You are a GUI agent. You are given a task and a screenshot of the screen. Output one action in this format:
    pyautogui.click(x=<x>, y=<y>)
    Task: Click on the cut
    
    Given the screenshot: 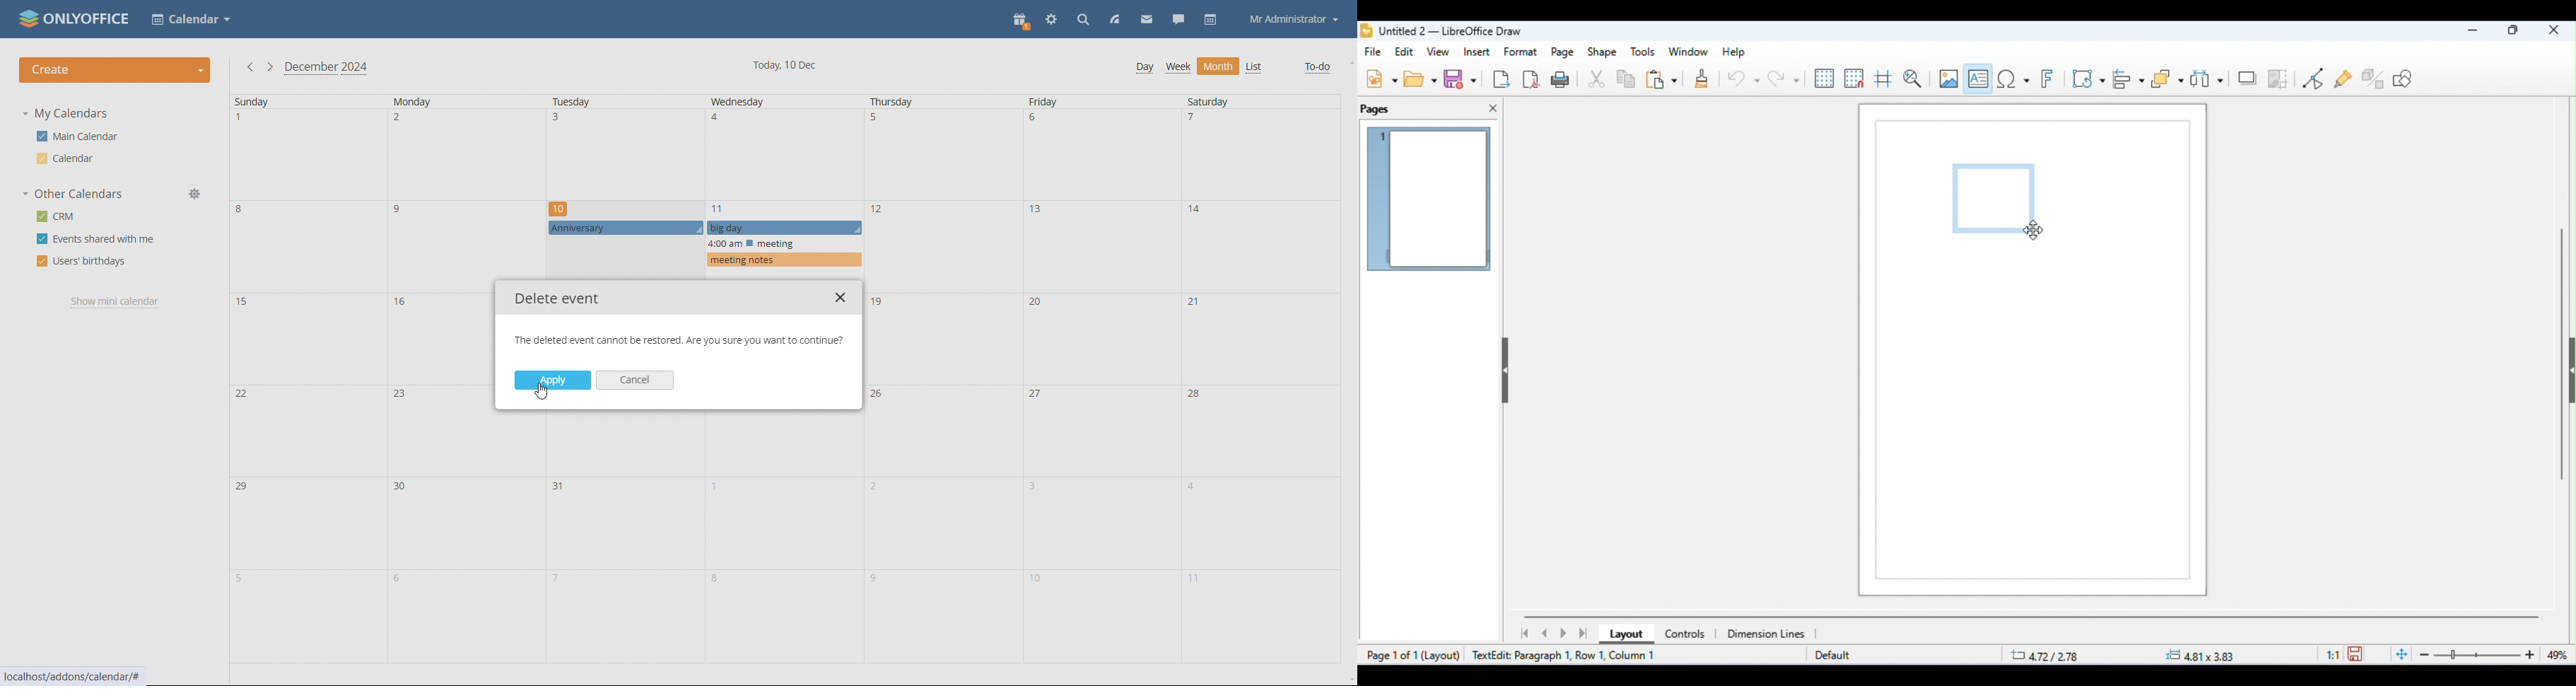 What is the action you would take?
    pyautogui.click(x=1597, y=80)
    